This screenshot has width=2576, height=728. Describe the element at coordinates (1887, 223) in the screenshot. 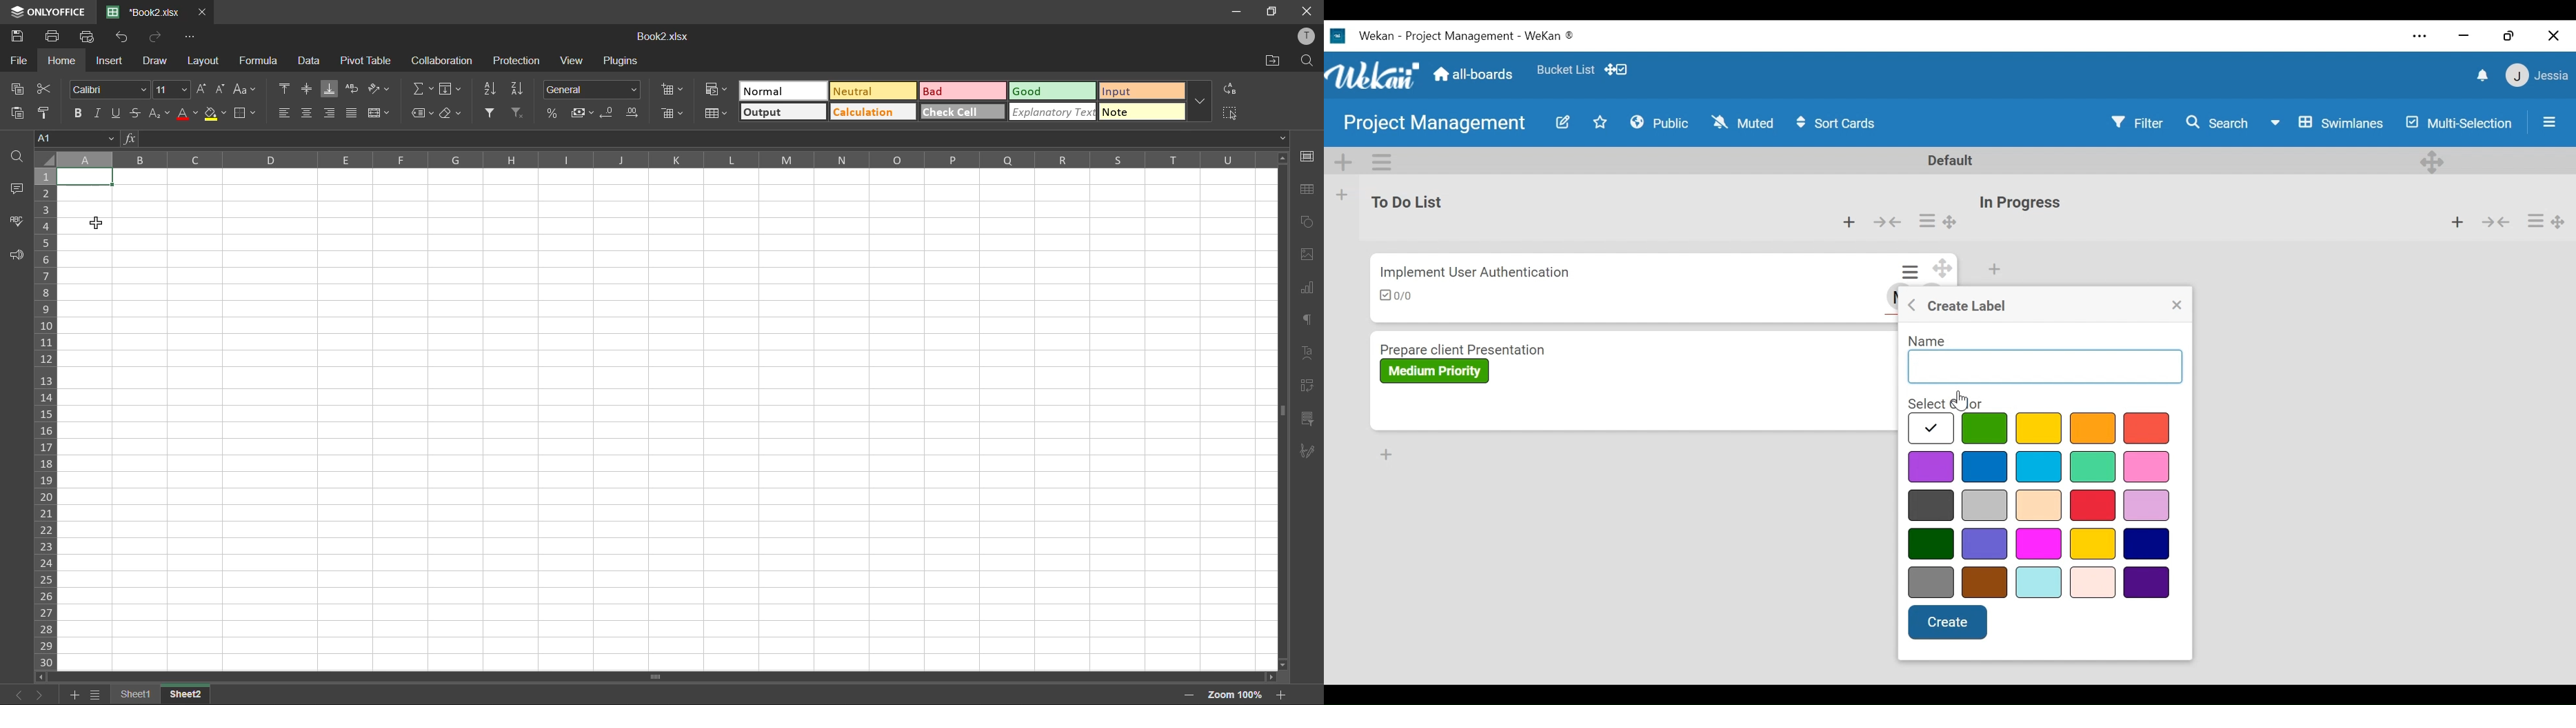

I see `Collapse` at that location.